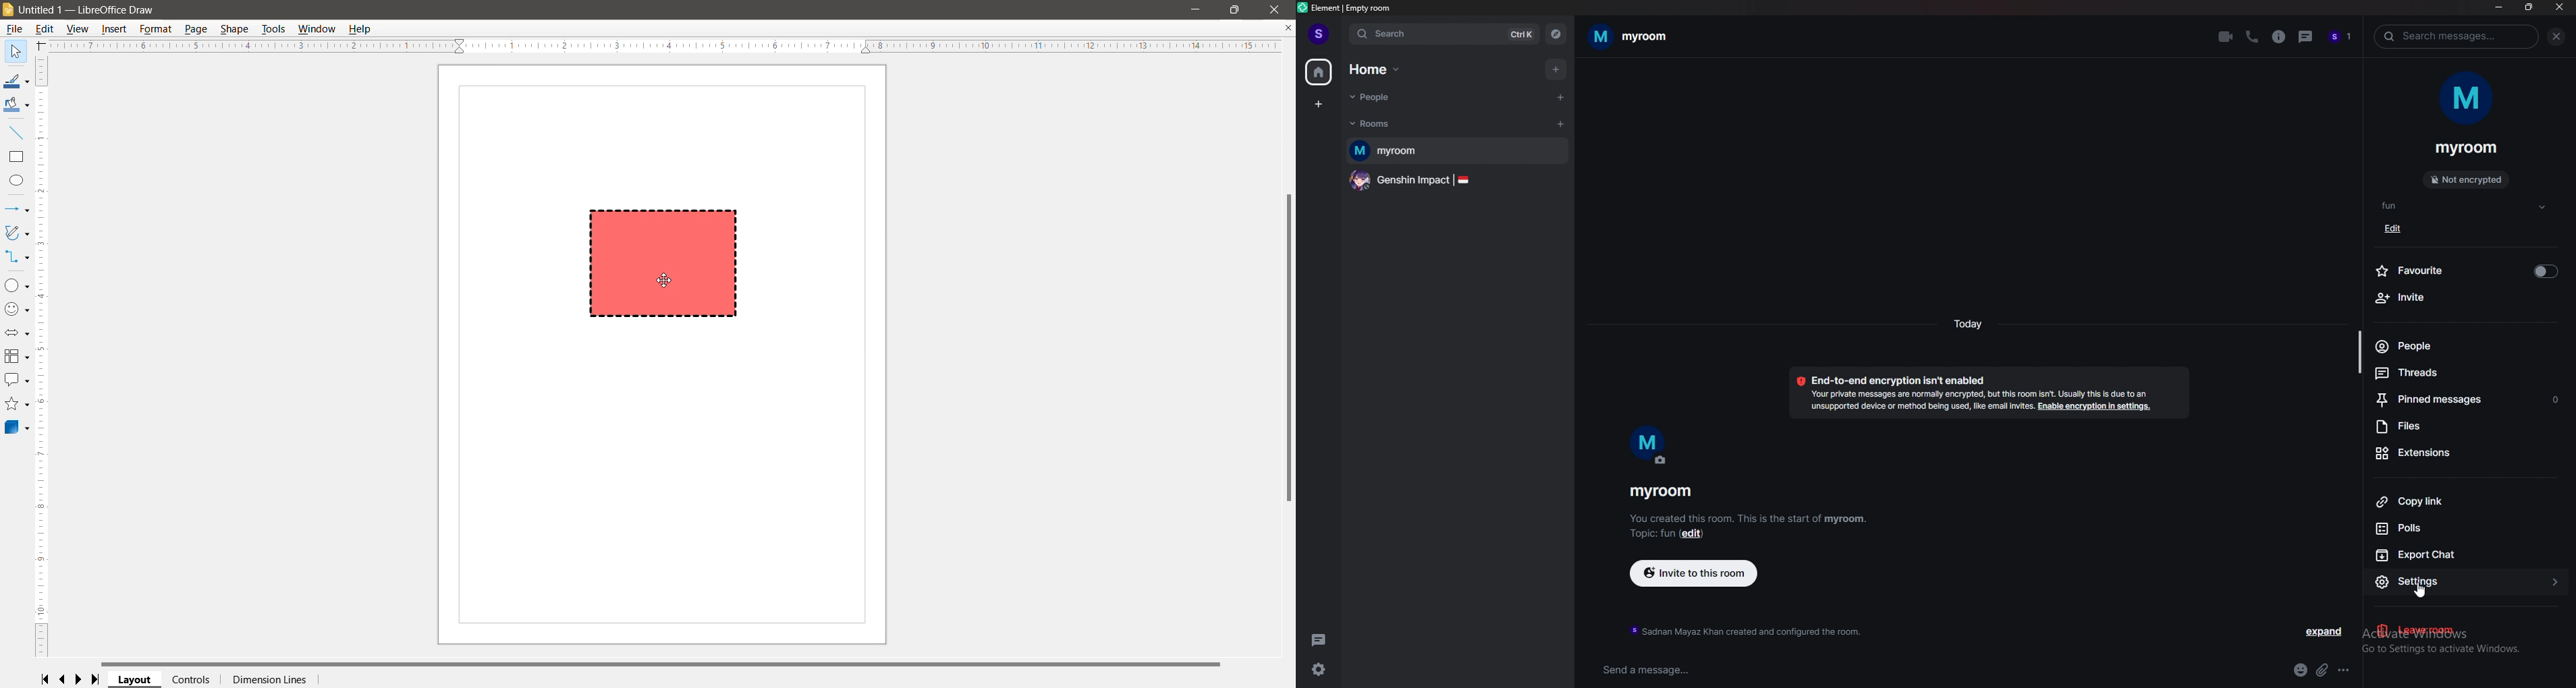 The image size is (2576, 700). What do you see at coordinates (273, 29) in the screenshot?
I see `Tools` at bounding box center [273, 29].